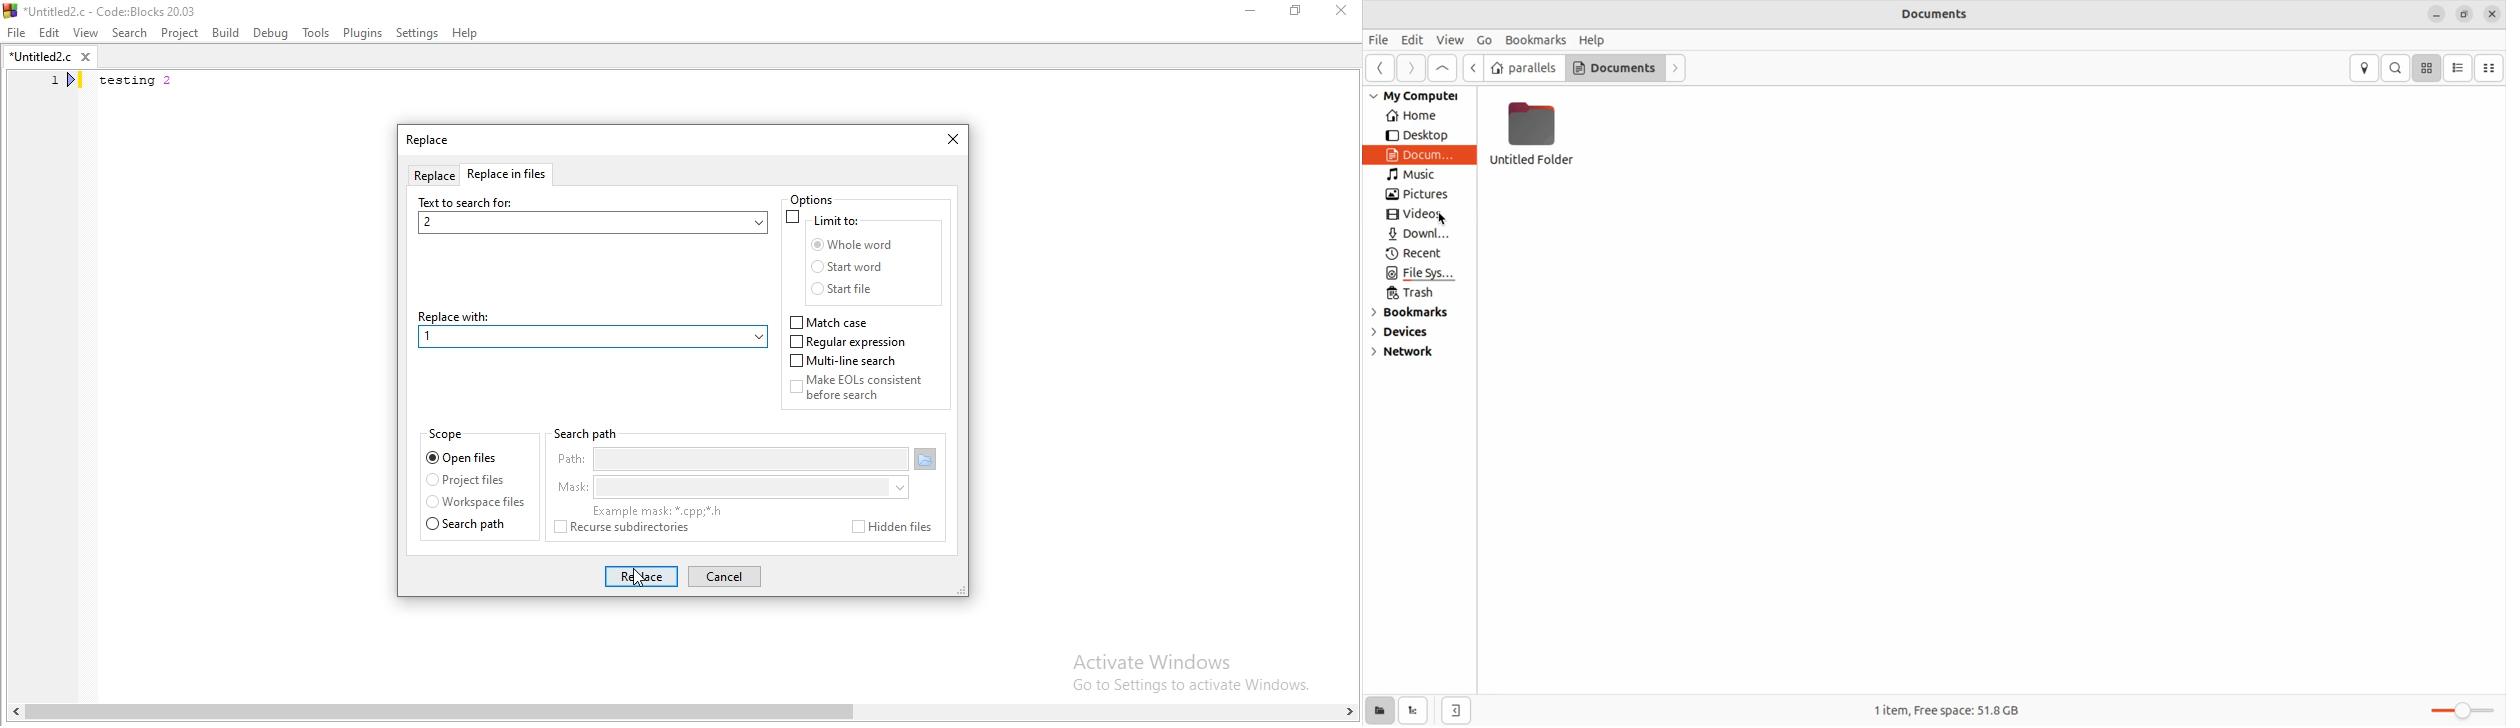 Image resolution: width=2520 pixels, height=728 pixels. What do you see at coordinates (511, 176) in the screenshot?
I see `replace files` at bounding box center [511, 176].